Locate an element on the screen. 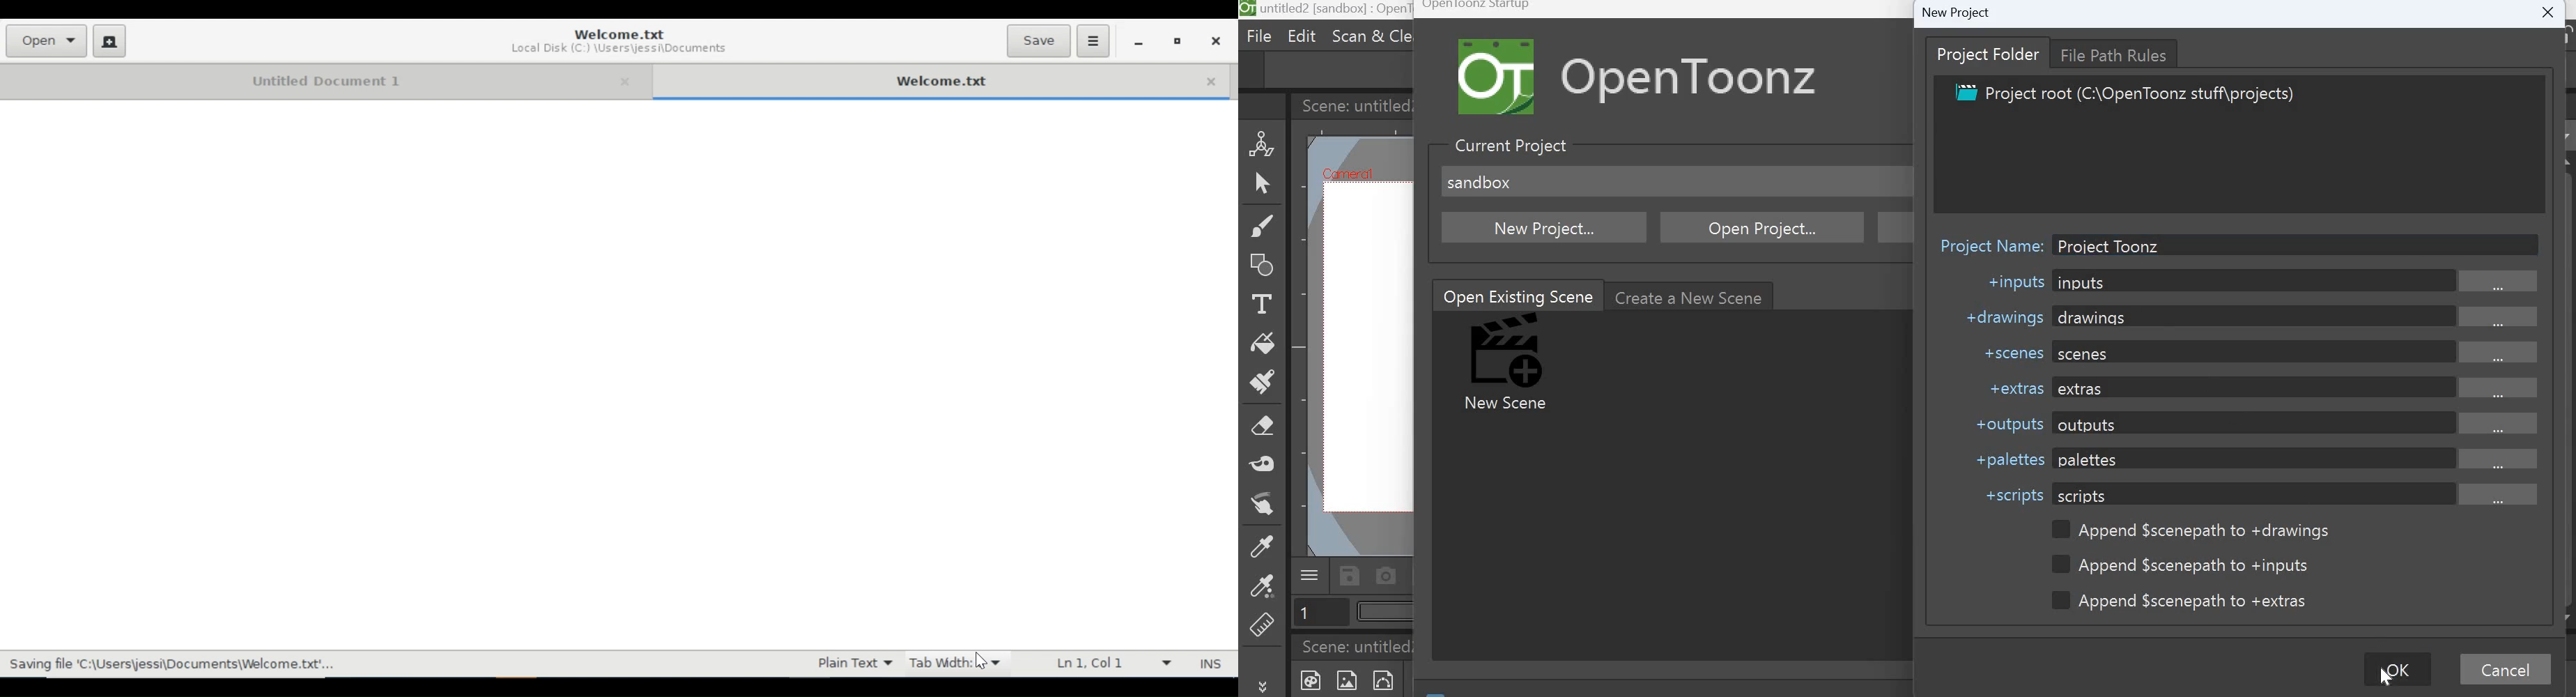 The width and height of the screenshot is (2576, 700). Page number is located at coordinates (1320, 614).